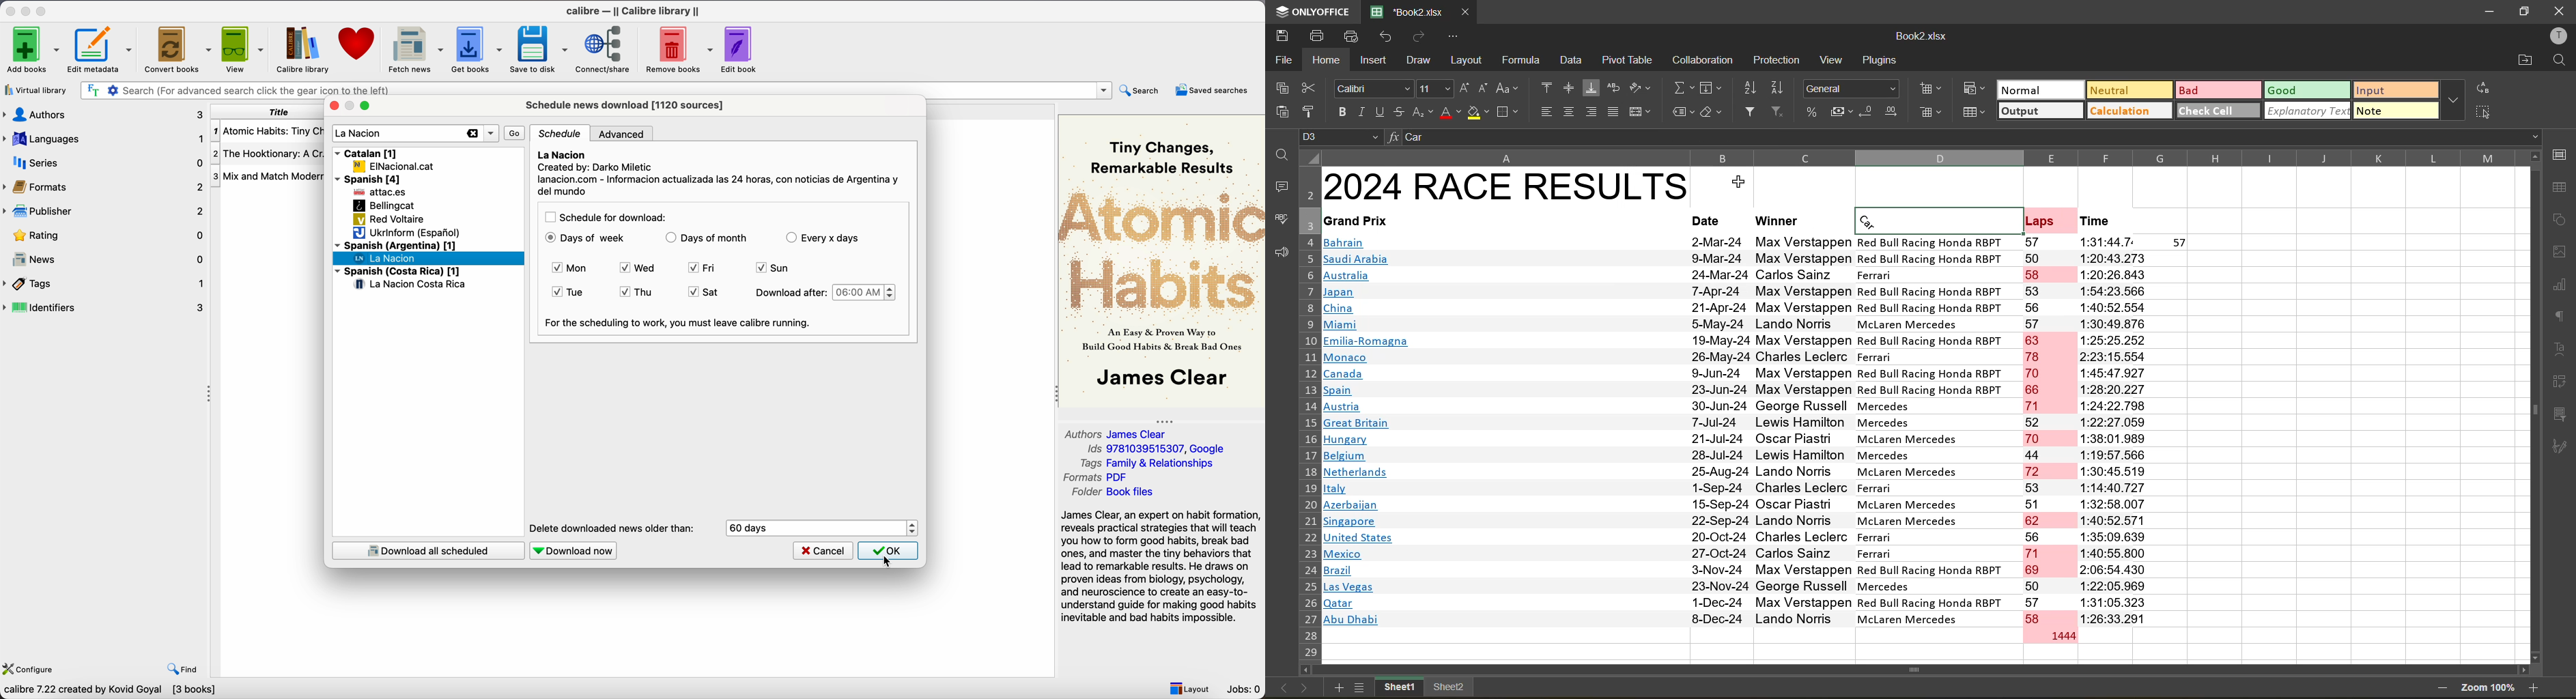 This screenshot has height=700, width=2576. What do you see at coordinates (626, 133) in the screenshot?
I see `advanced` at bounding box center [626, 133].